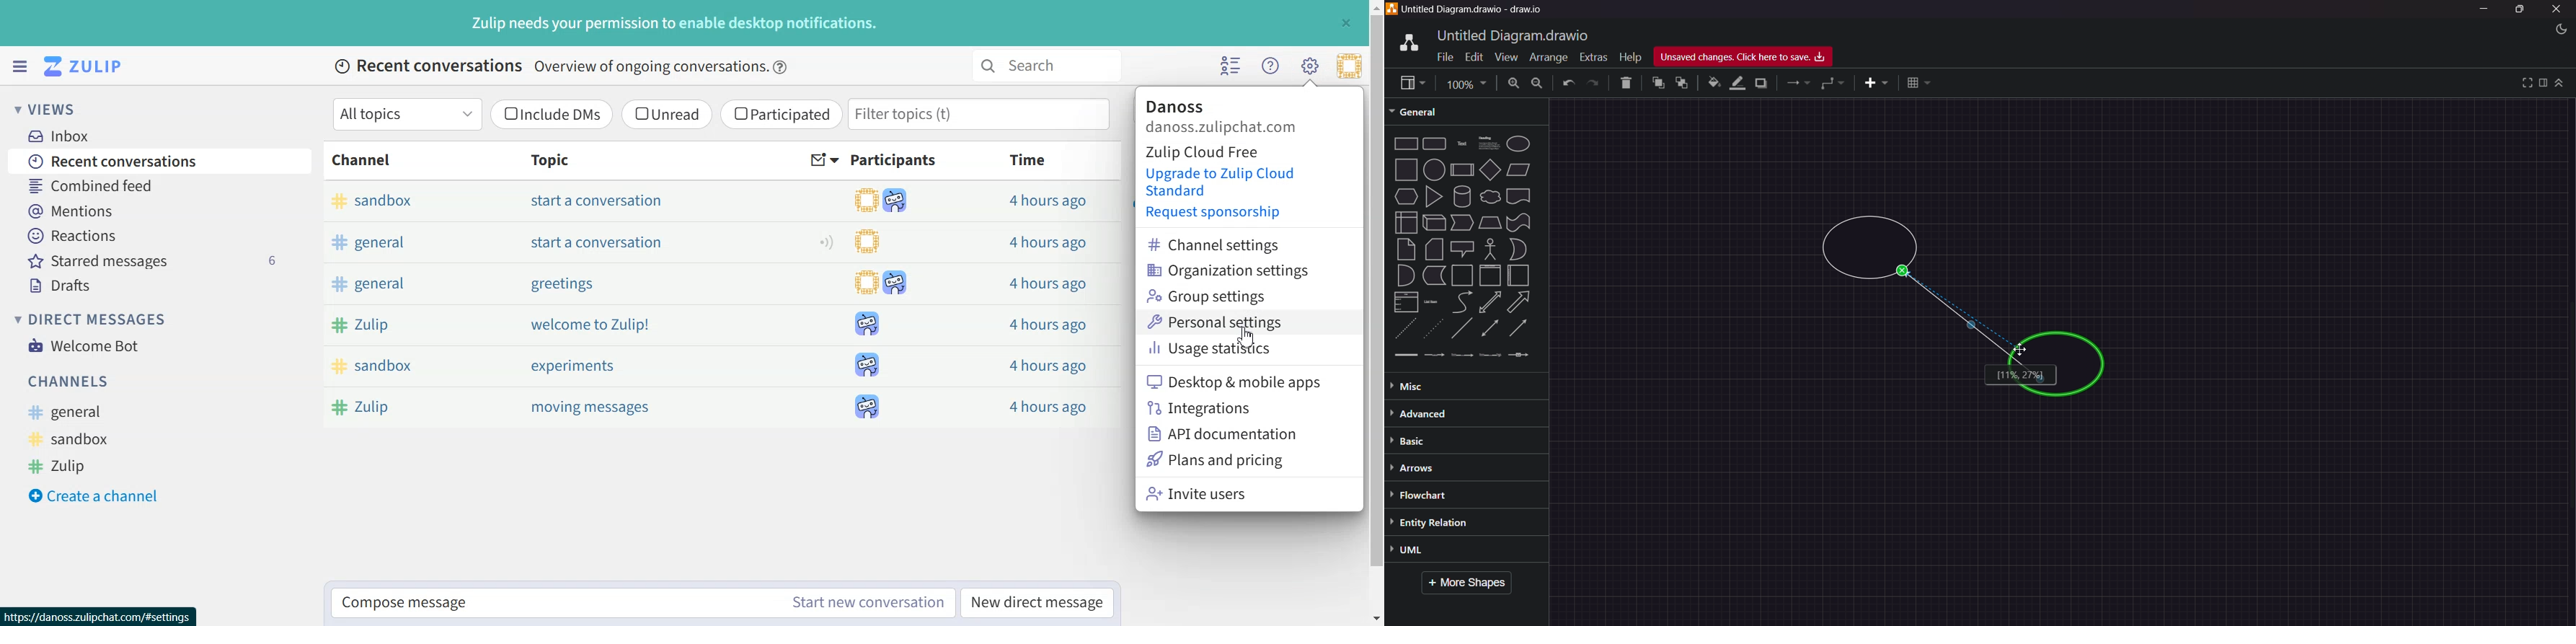 This screenshot has width=2576, height=644. What do you see at coordinates (781, 115) in the screenshot?
I see `Participated` at bounding box center [781, 115].